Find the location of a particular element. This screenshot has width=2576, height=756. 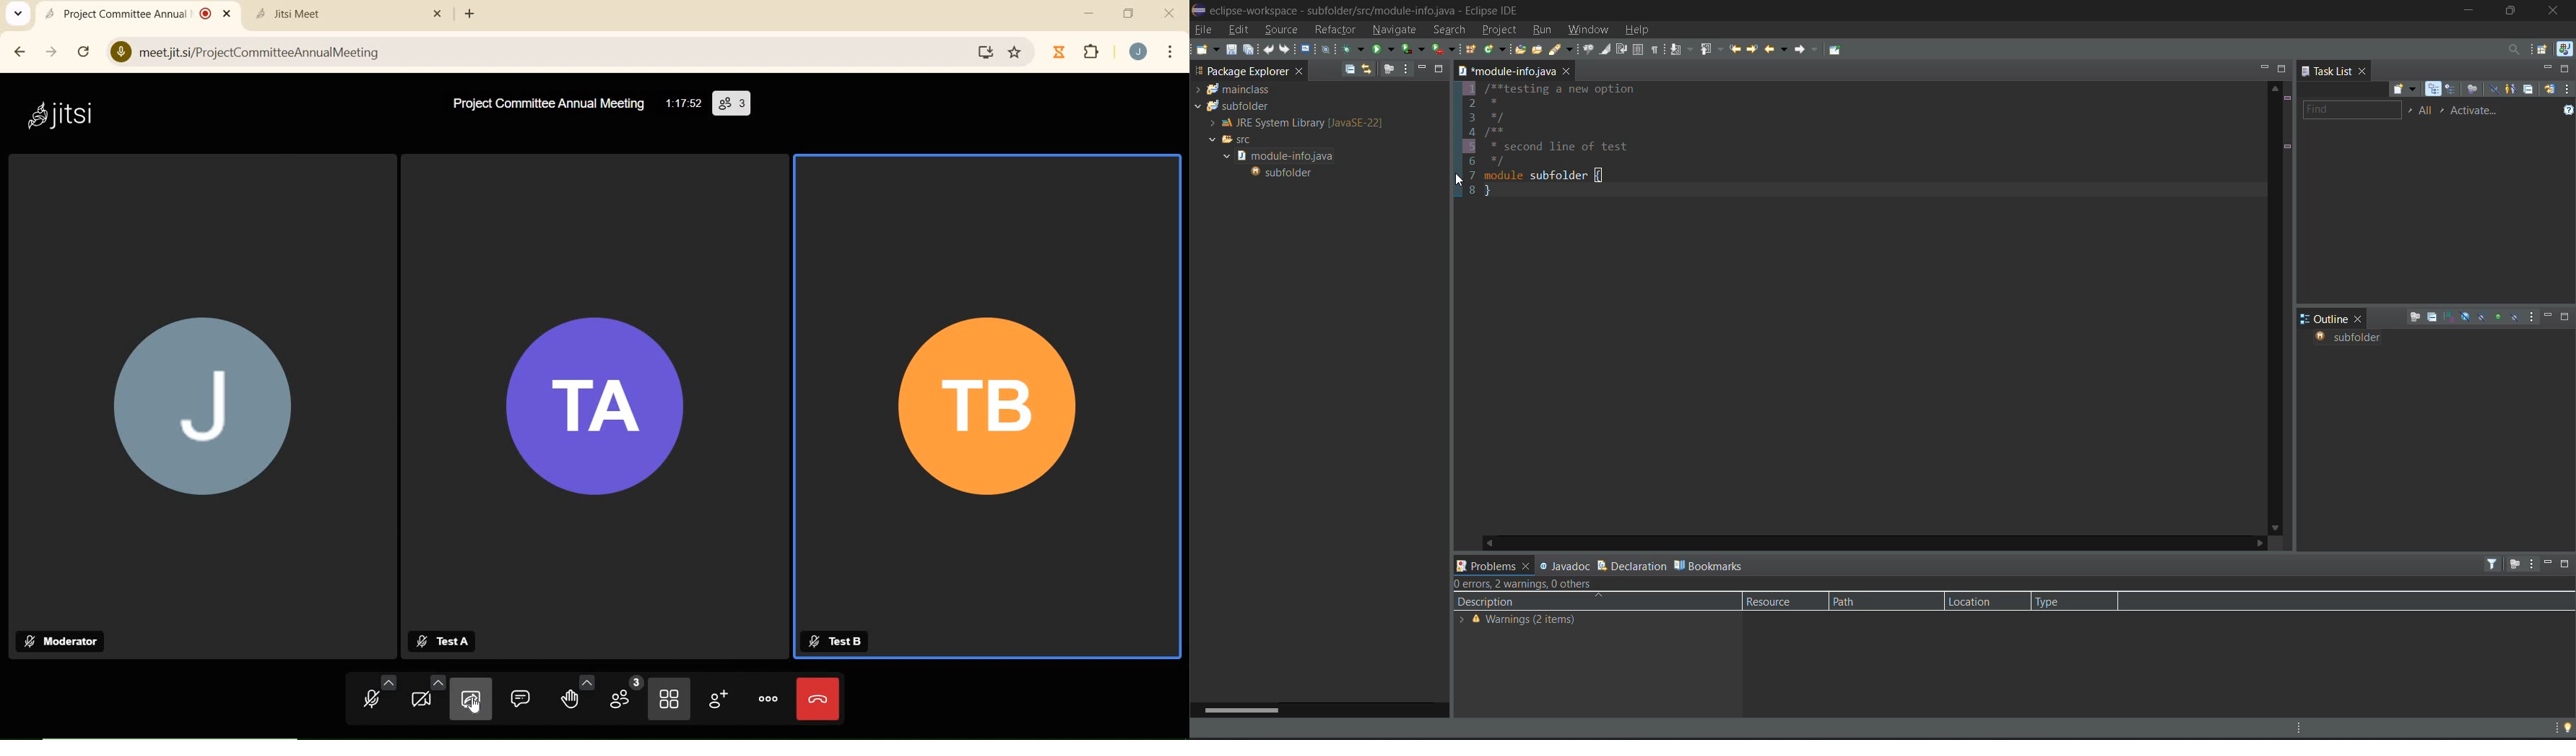

navigate is located at coordinates (1397, 28).